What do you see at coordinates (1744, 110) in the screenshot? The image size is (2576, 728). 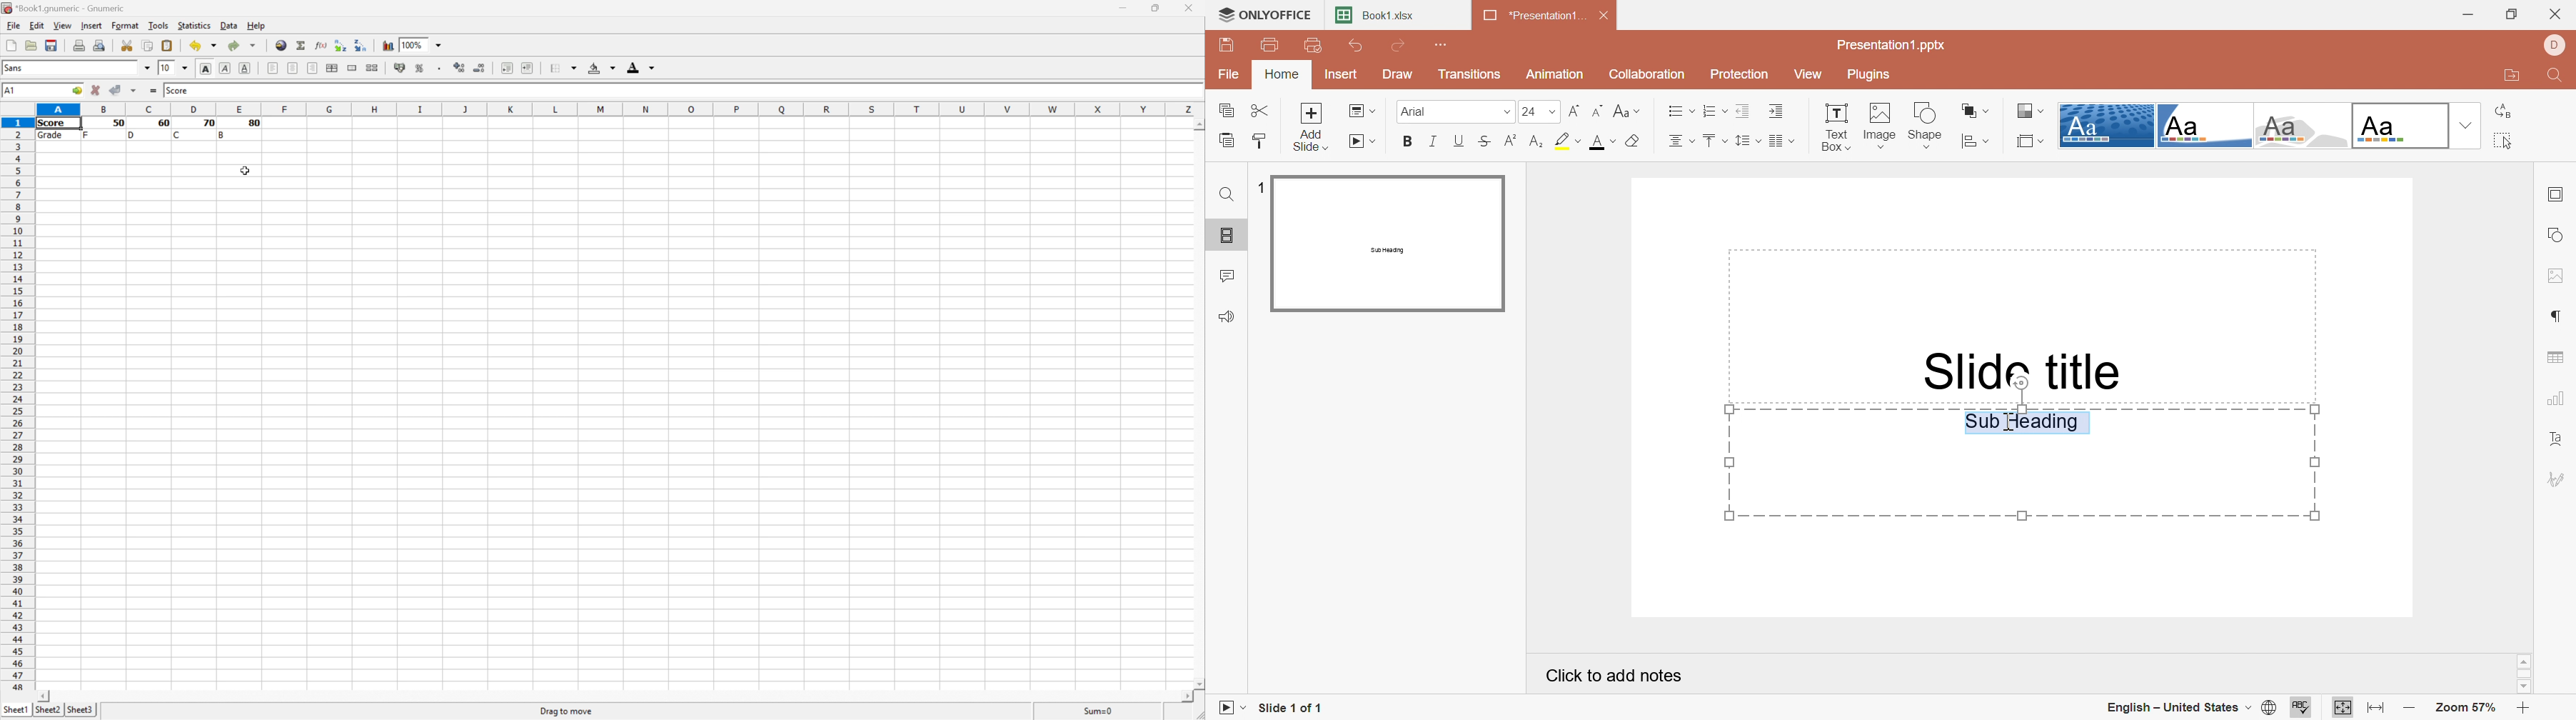 I see `Decrease Indent` at bounding box center [1744, 110].